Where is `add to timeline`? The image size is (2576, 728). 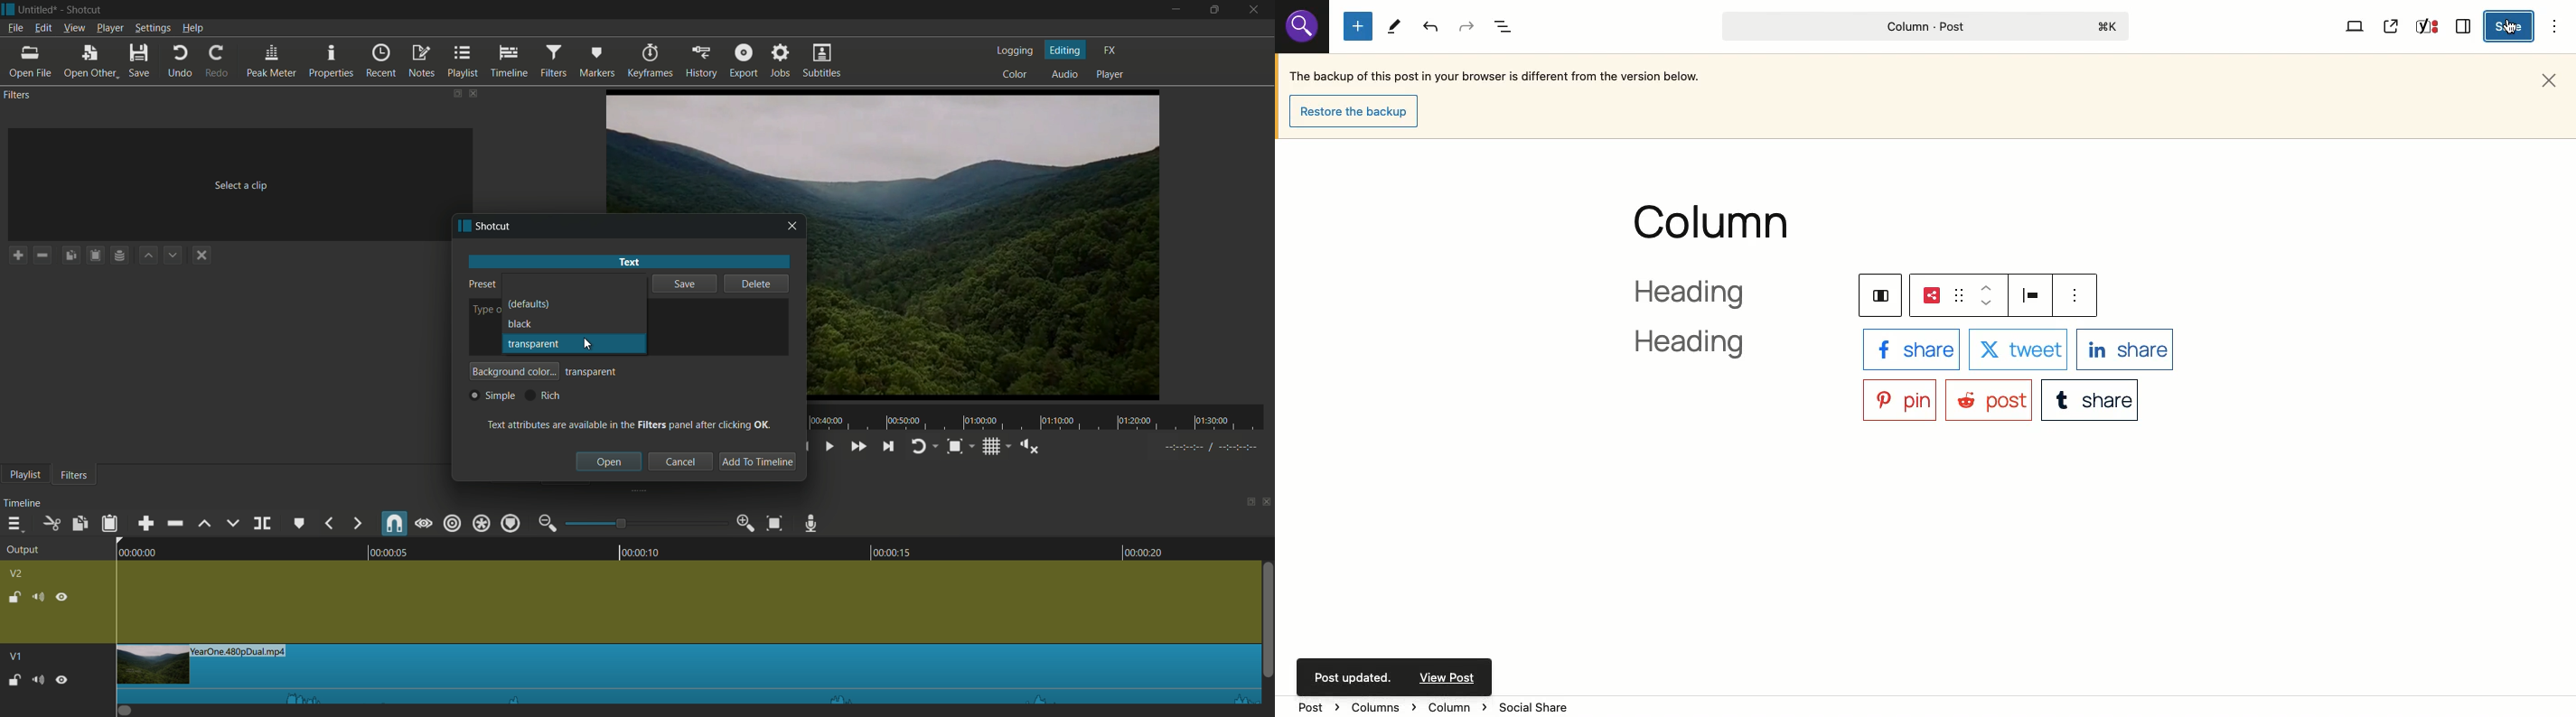 add to timeline is located at coordinates (757, 462).